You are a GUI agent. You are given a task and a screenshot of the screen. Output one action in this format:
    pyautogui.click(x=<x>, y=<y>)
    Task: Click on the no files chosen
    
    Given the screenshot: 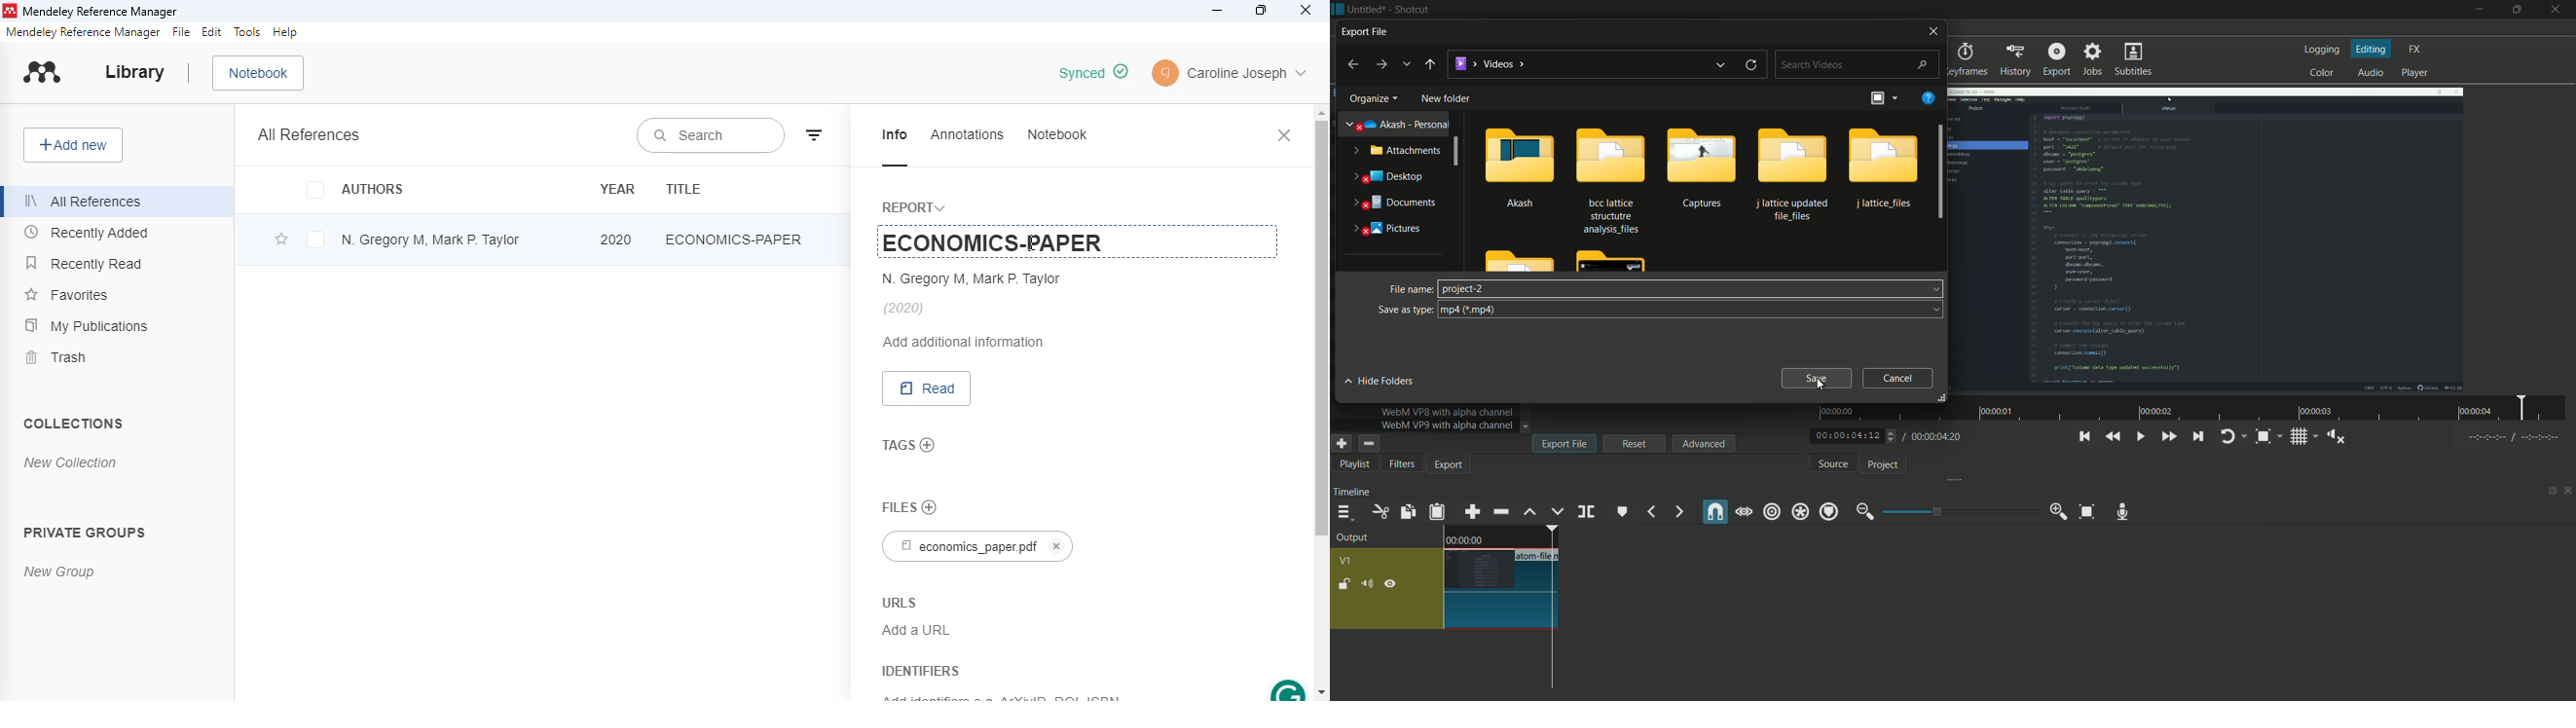 What is the action you would take?
    pyautogui.click(x=930, y=507)
    